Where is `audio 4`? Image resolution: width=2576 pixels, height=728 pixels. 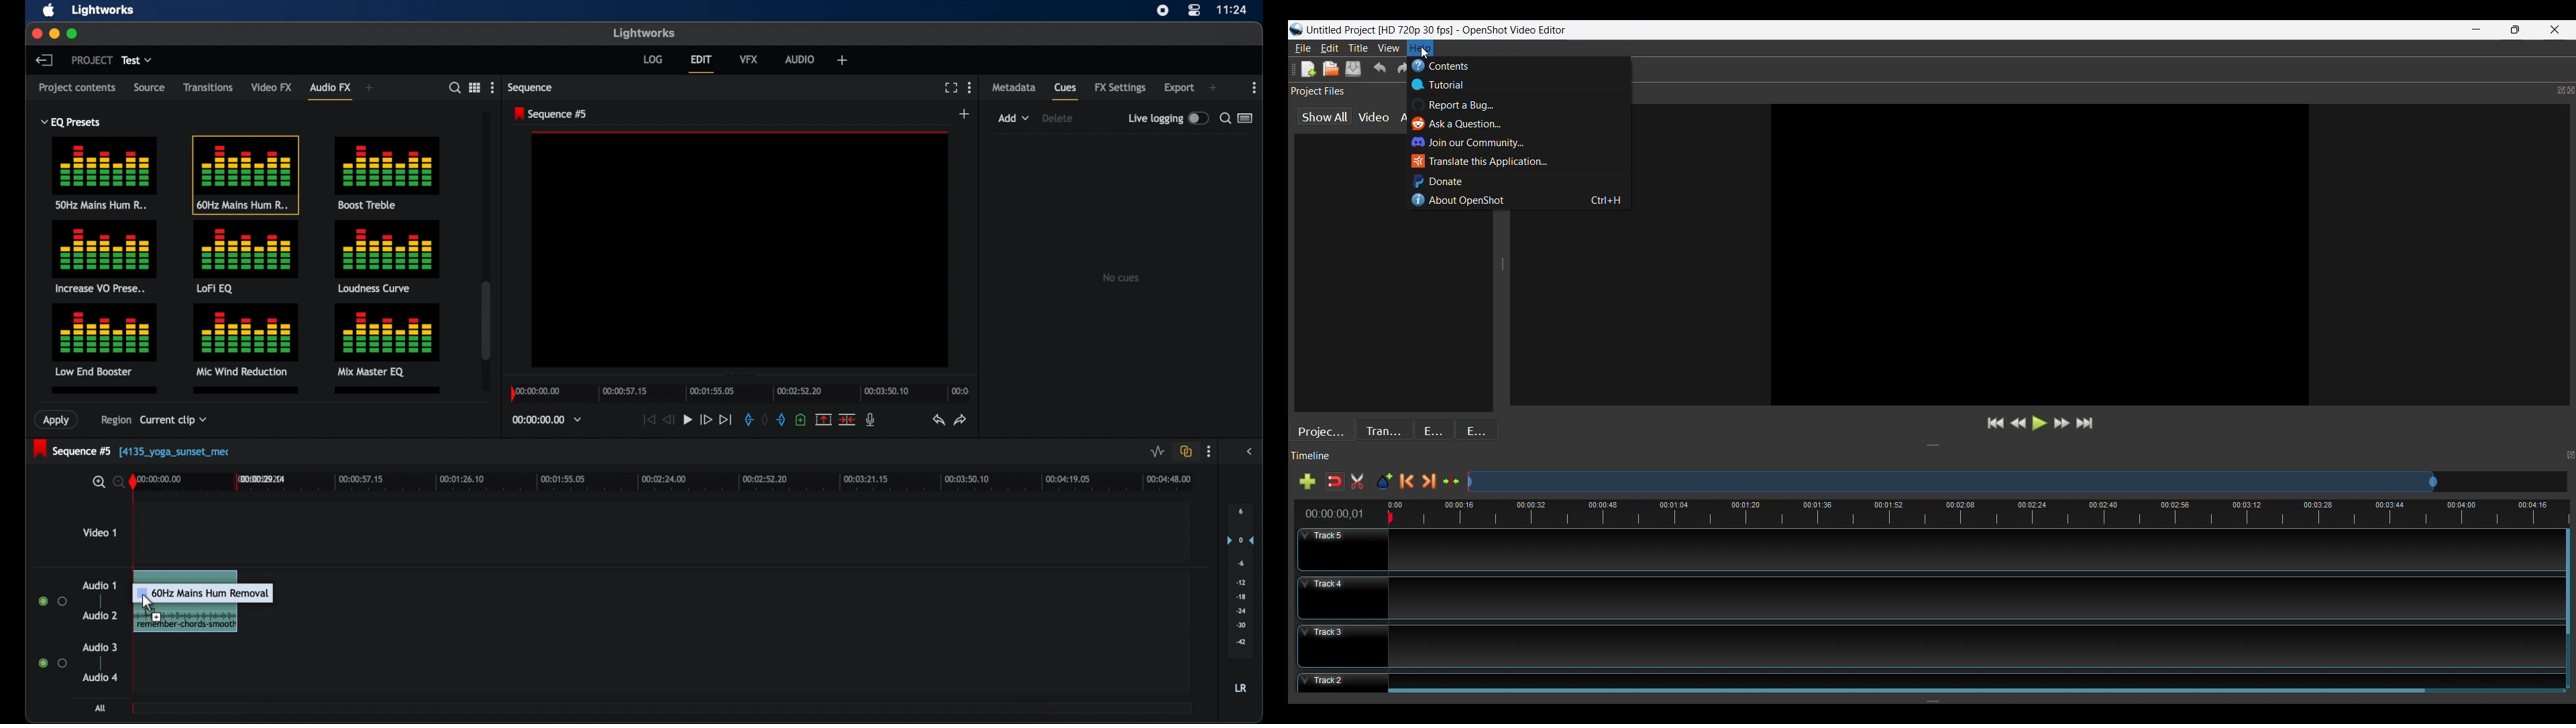 audio 4 is located at coordinates (101, 677).